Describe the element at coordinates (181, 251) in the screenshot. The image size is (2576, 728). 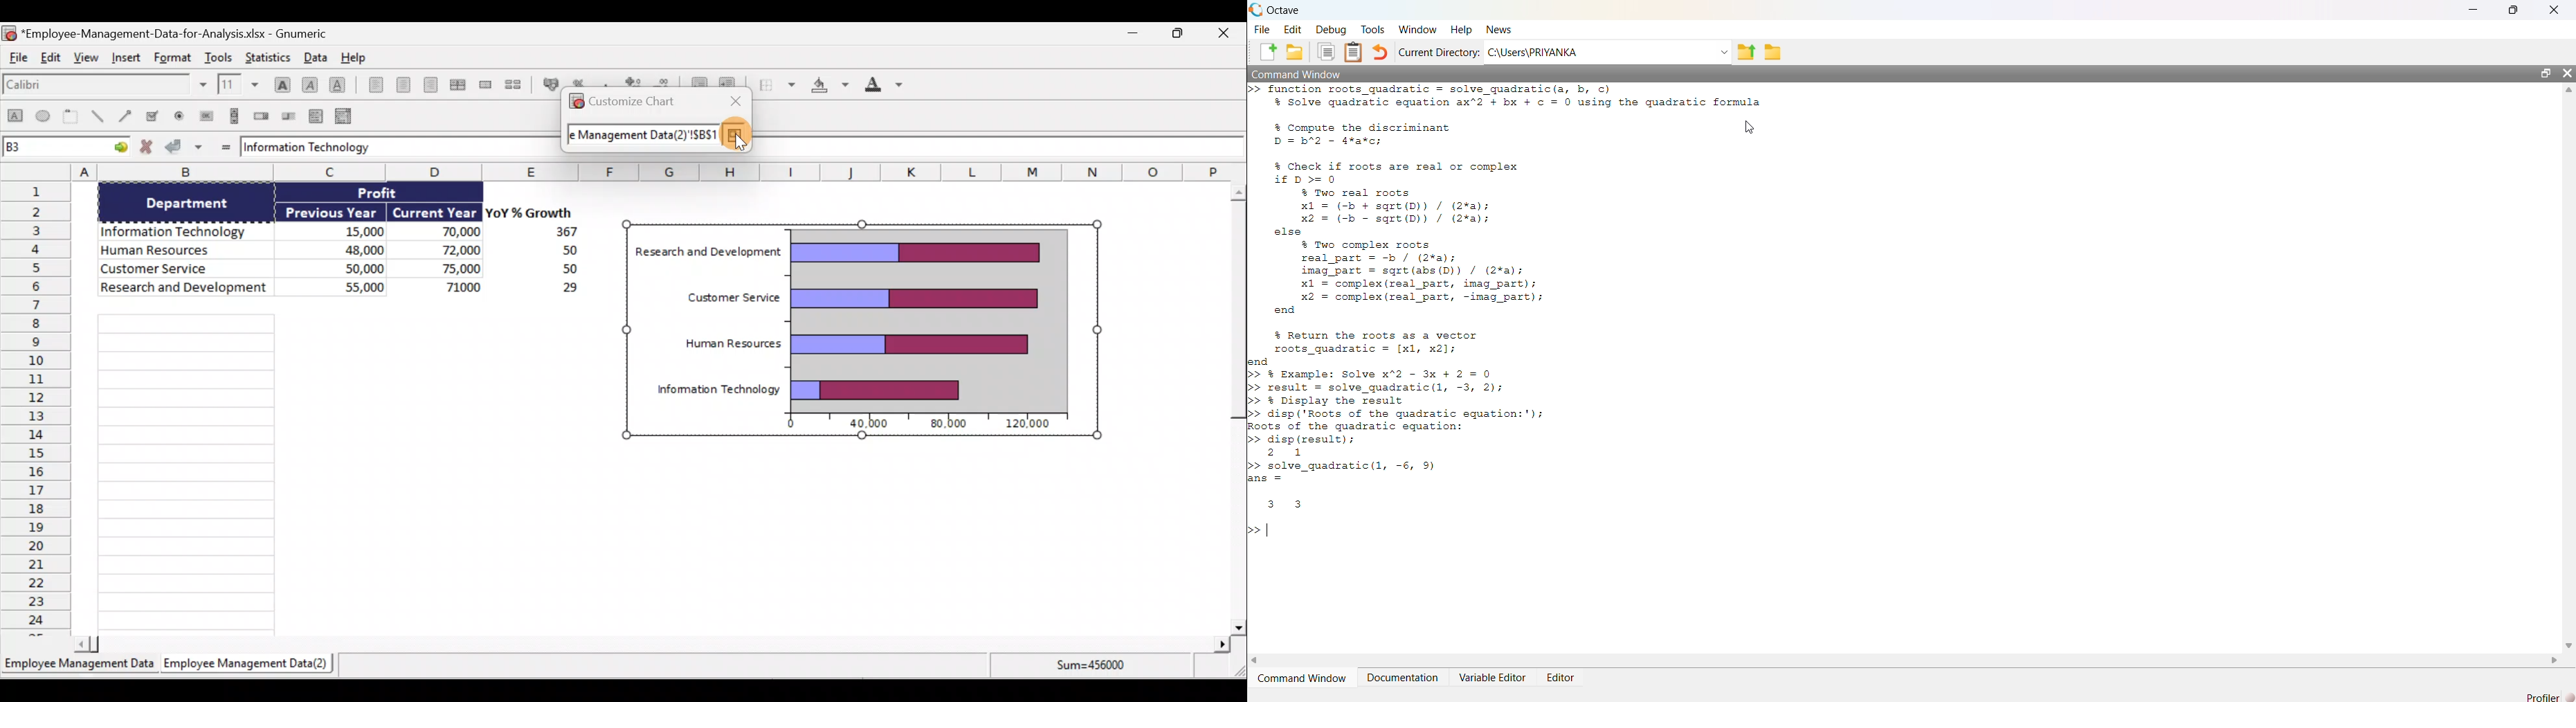
I see `Human Resources` at that location.